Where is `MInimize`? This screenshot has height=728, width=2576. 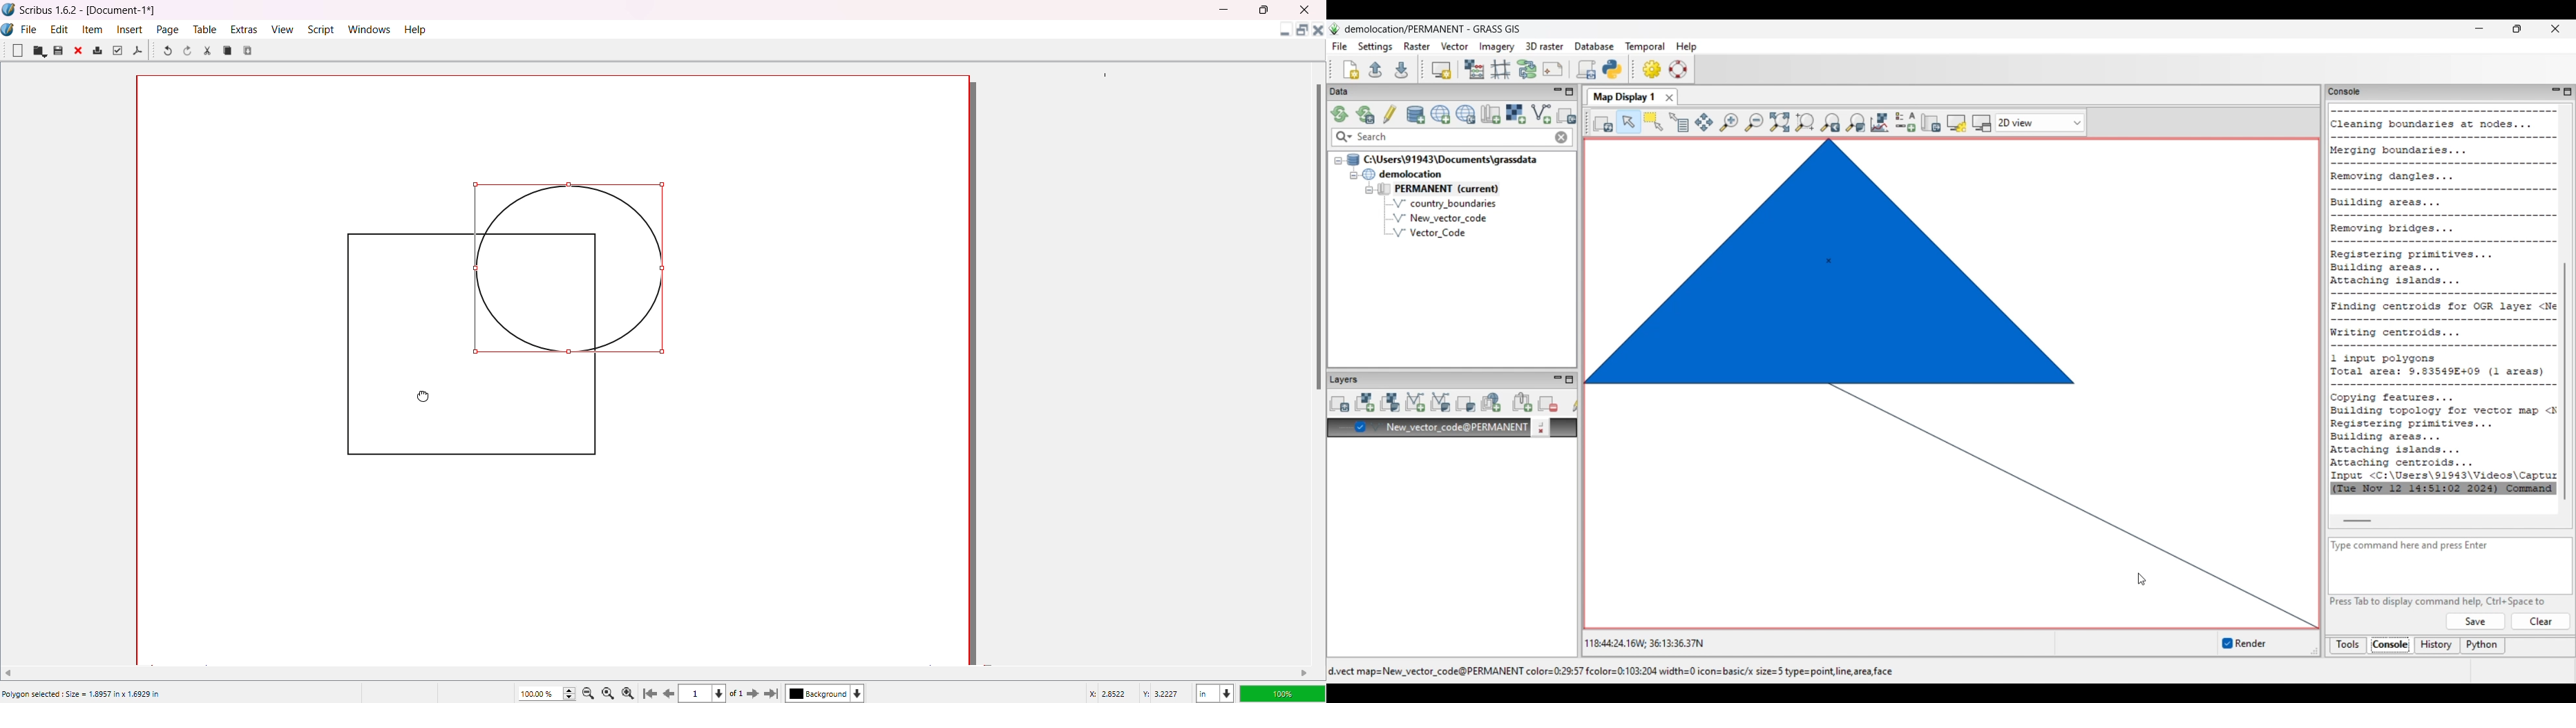
MInimize is located at coordinates (1226, 10).